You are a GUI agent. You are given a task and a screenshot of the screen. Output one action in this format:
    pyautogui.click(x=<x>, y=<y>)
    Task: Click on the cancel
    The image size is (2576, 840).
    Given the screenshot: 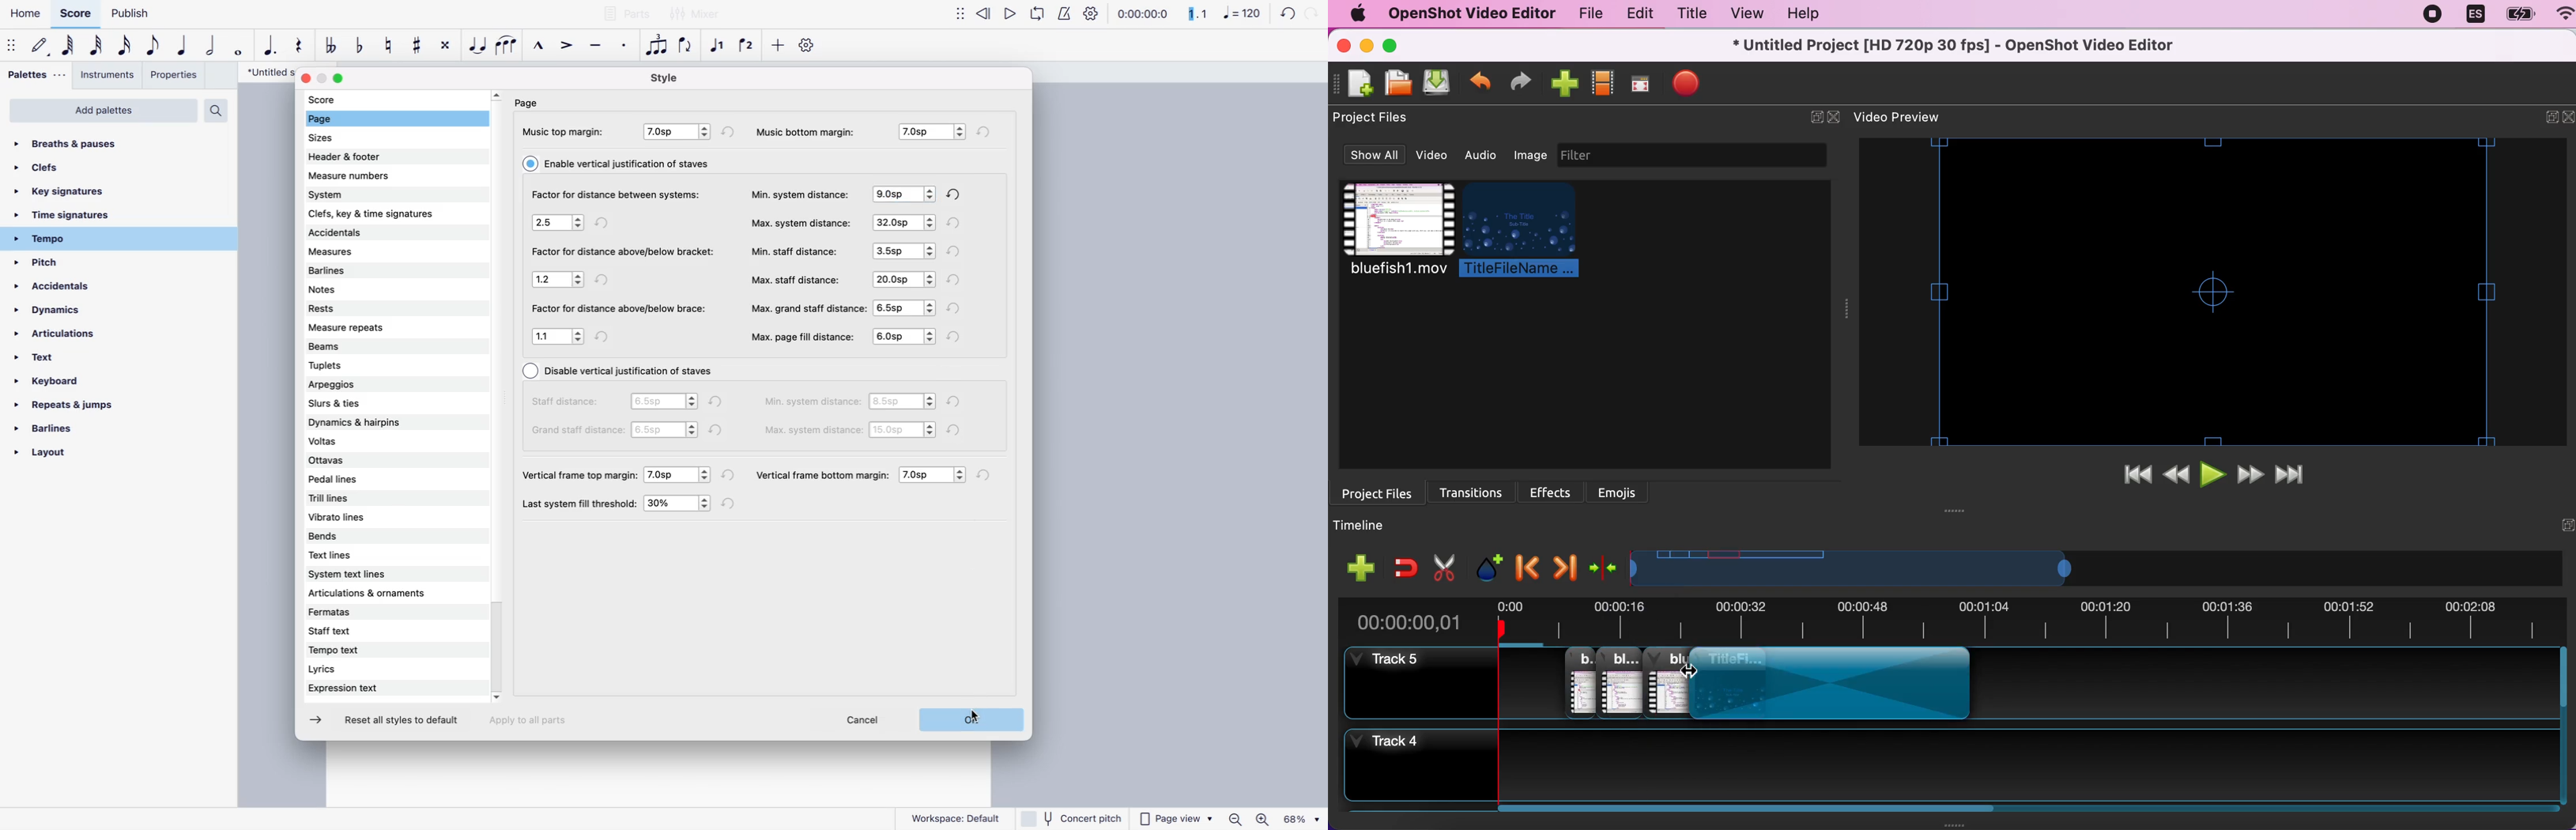 What is the action you would take?
    pyautogui.click(x=866, y=722)
    